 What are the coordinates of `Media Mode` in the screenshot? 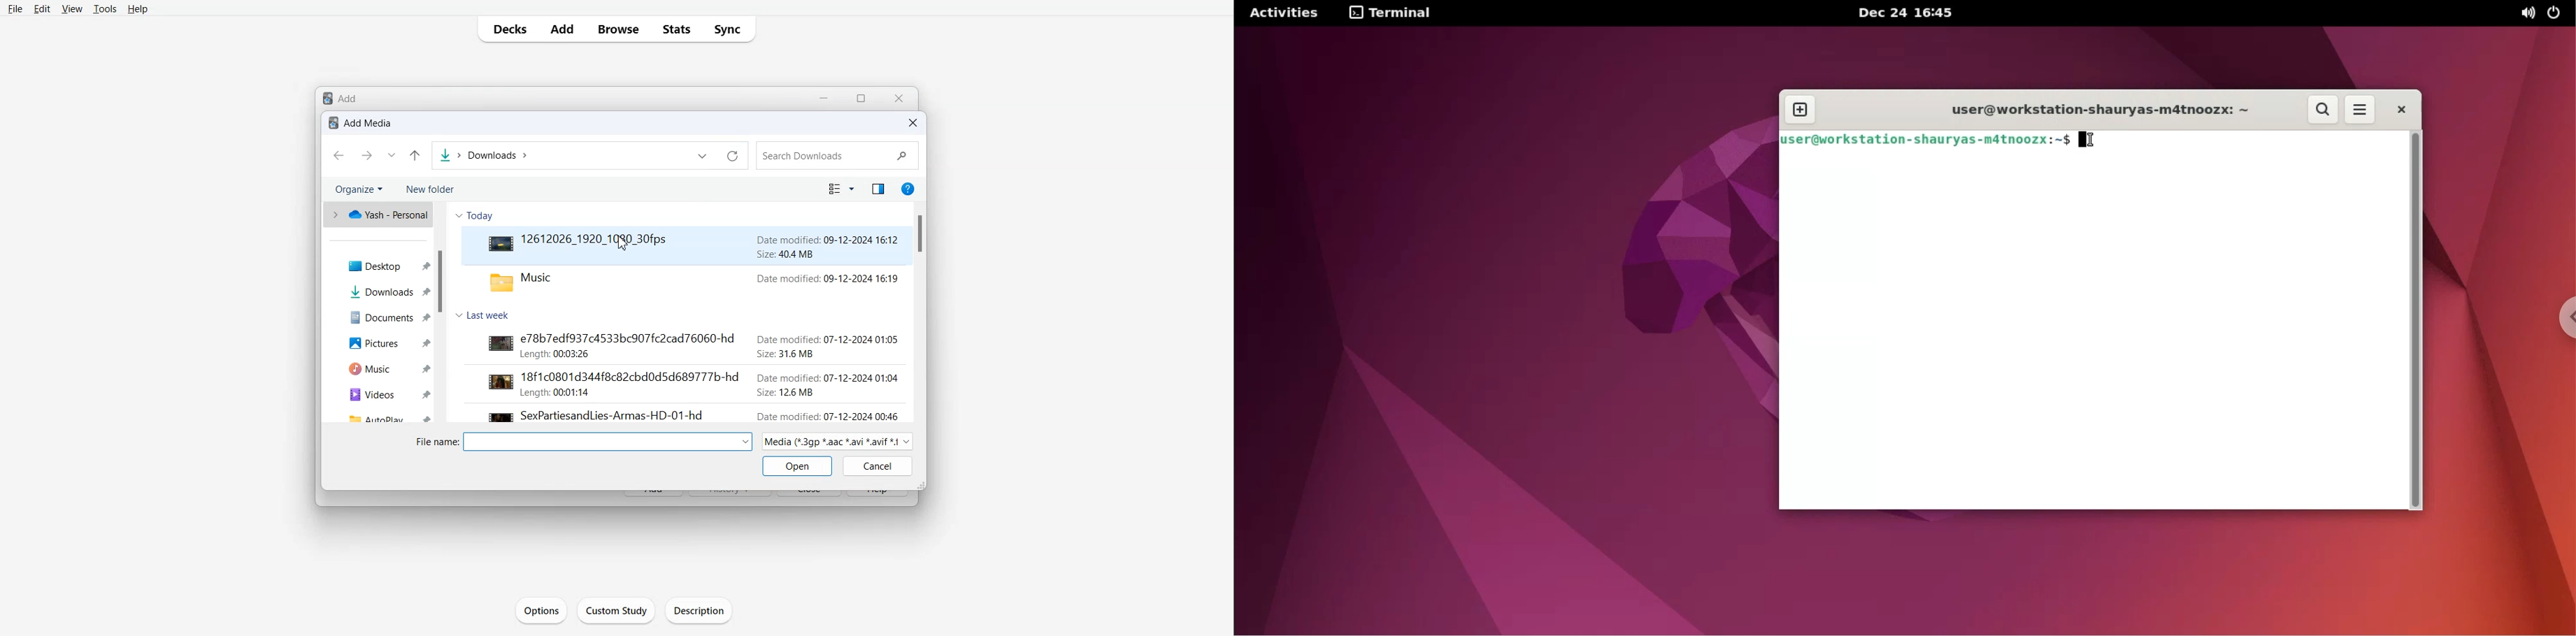 It's located at (837, 441).